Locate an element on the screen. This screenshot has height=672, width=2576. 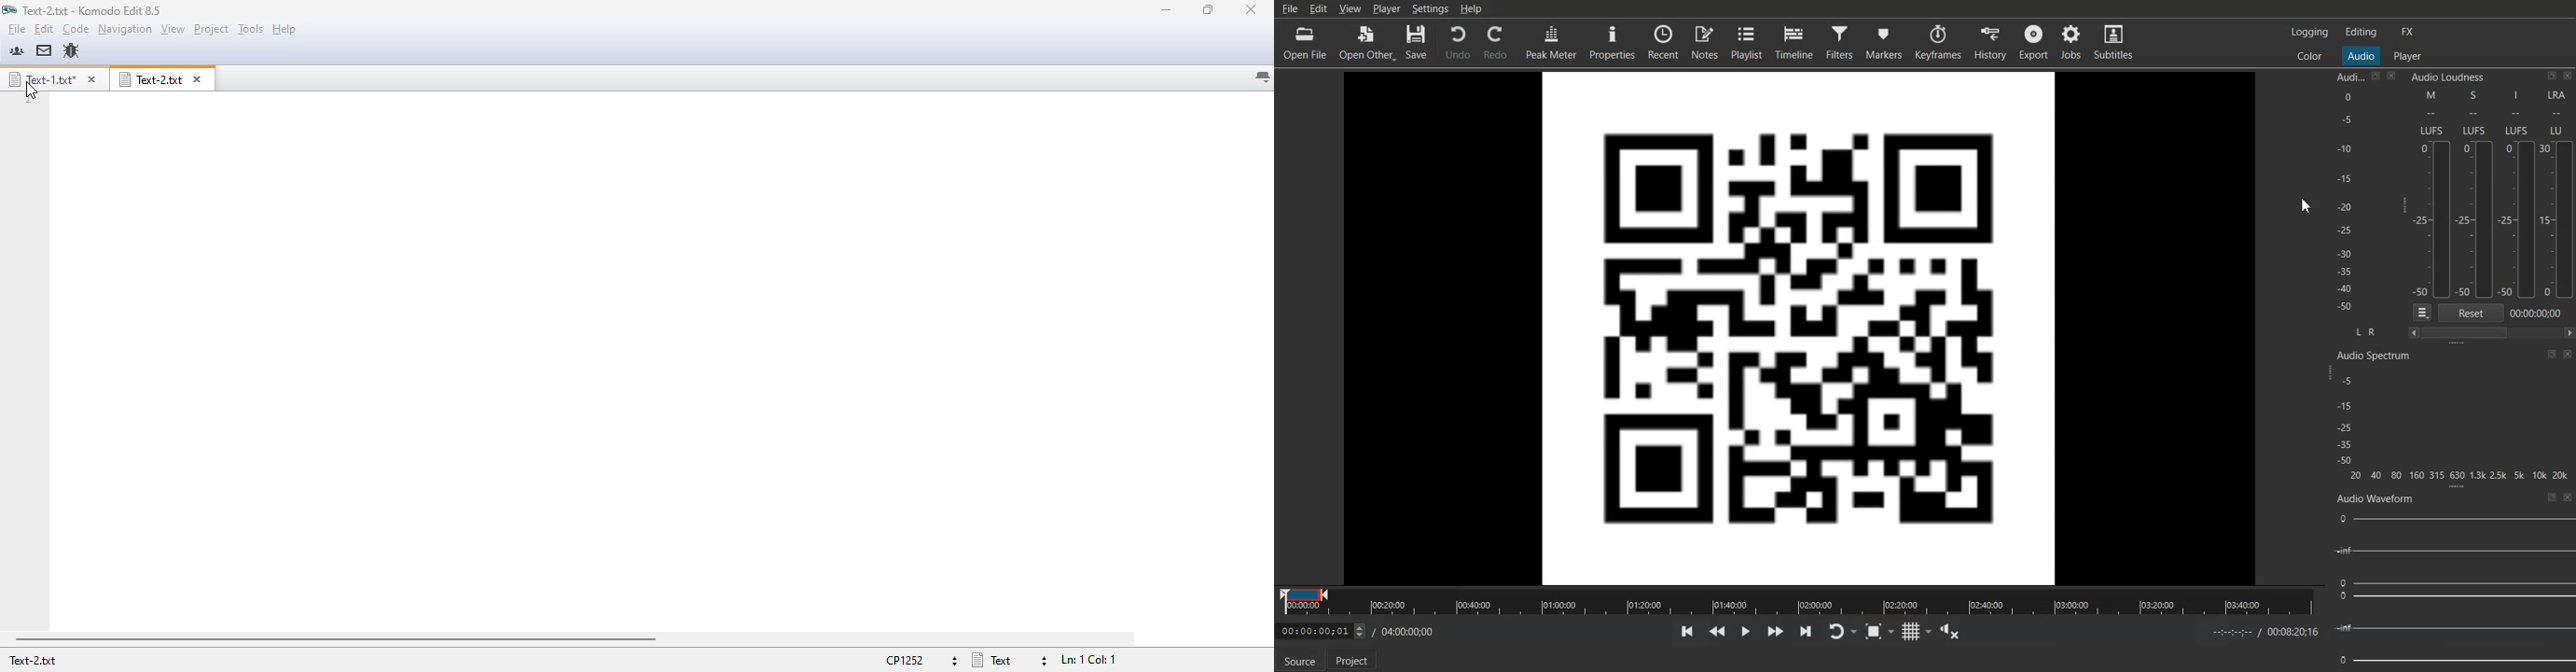
End timeline is located at coordinates (2267, 631).